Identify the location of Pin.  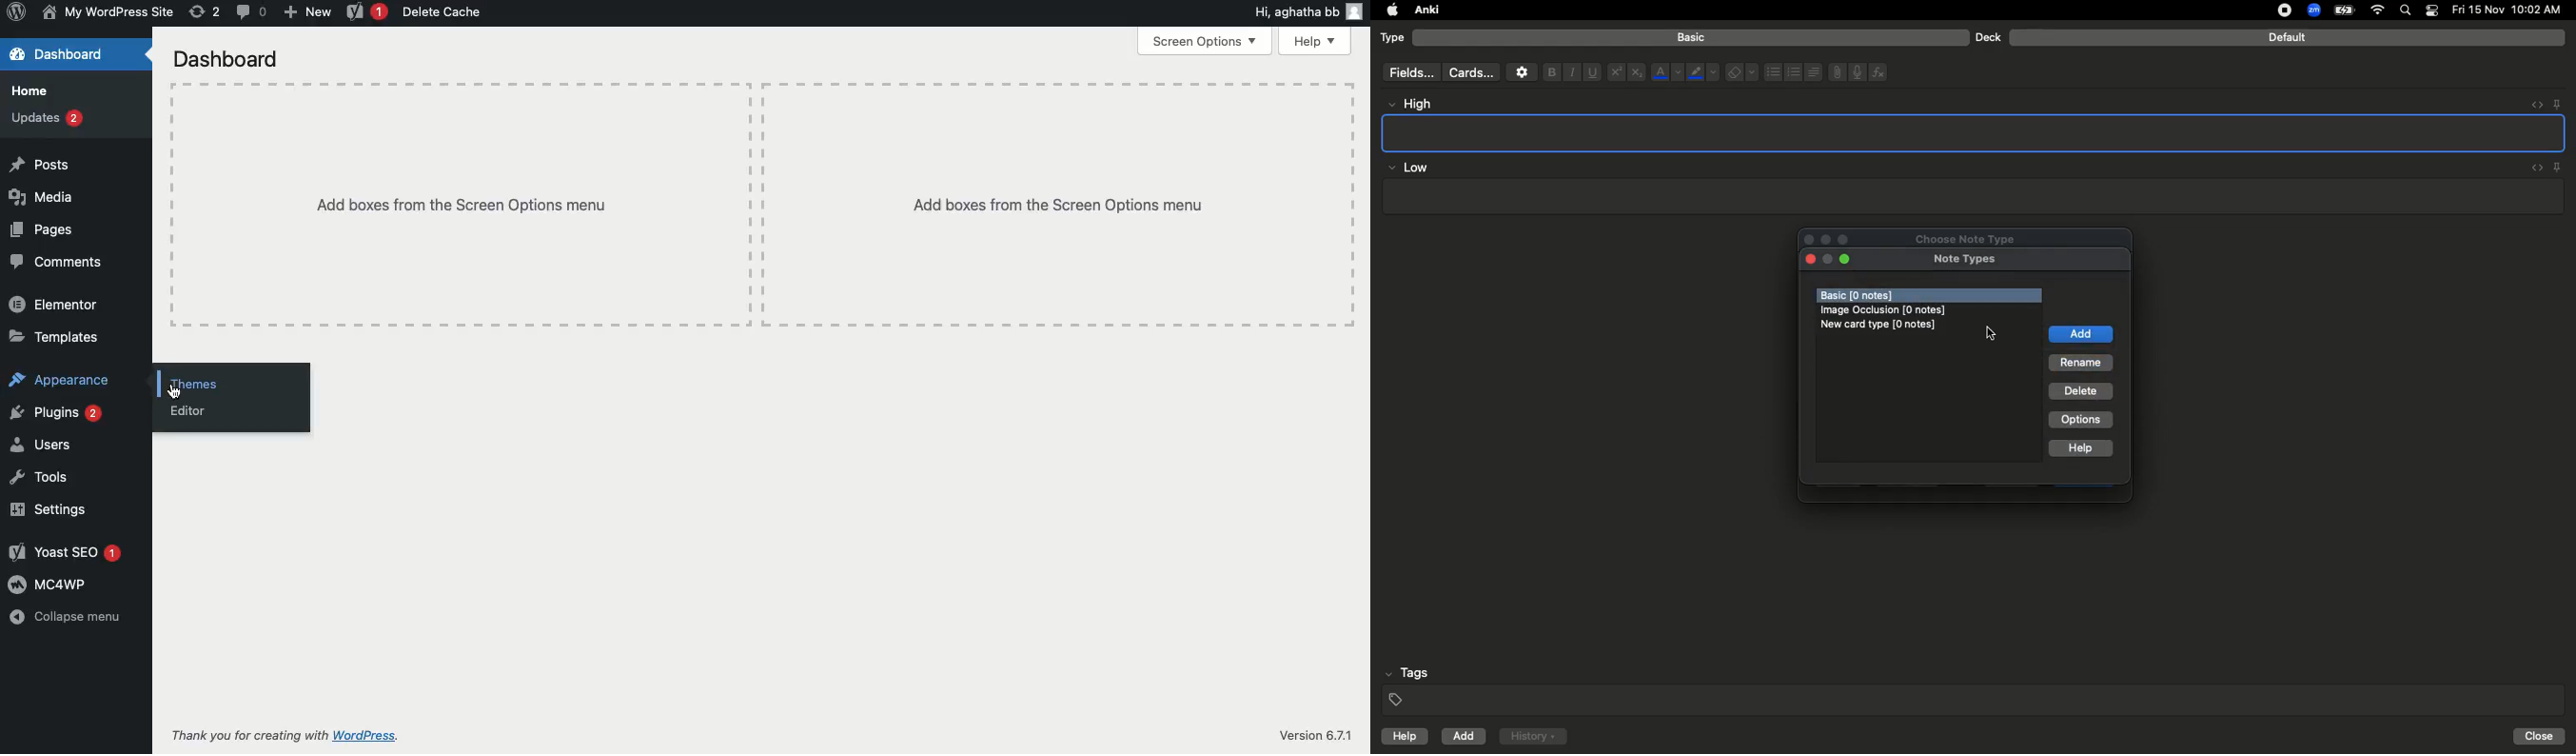
(2557, 103).